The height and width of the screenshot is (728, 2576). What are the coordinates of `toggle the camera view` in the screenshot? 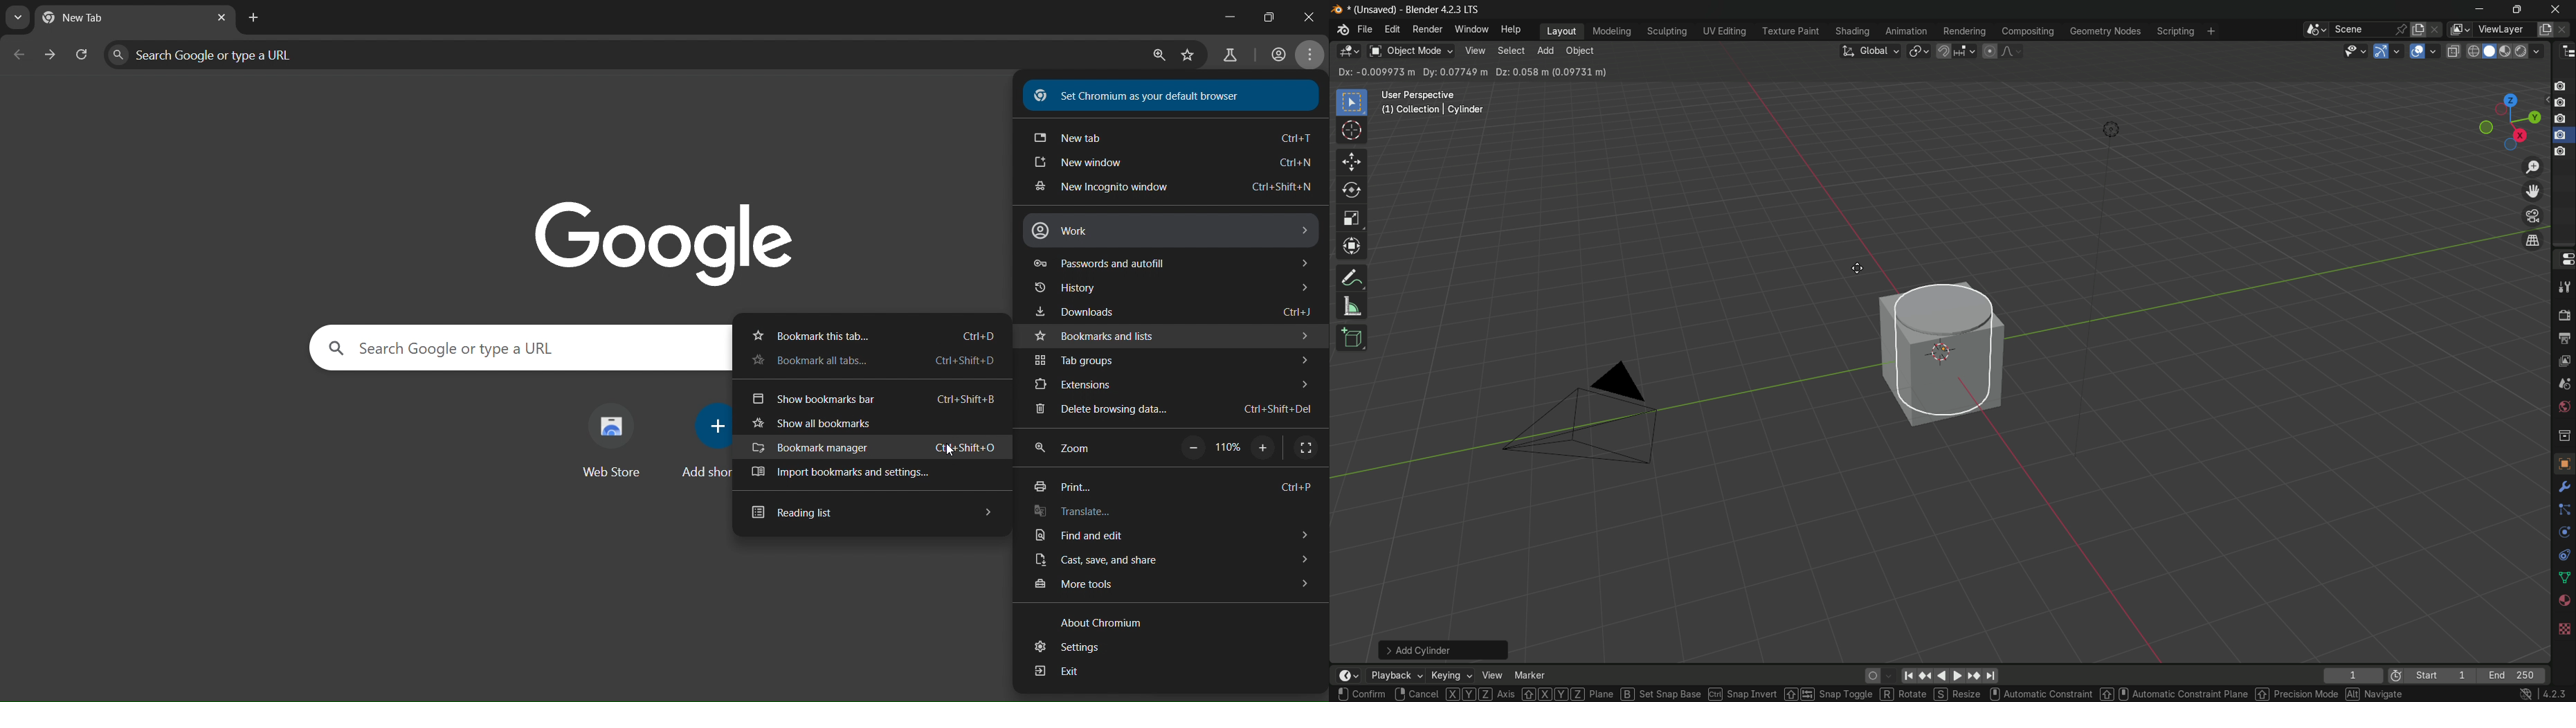 It's located at (2533, 216).